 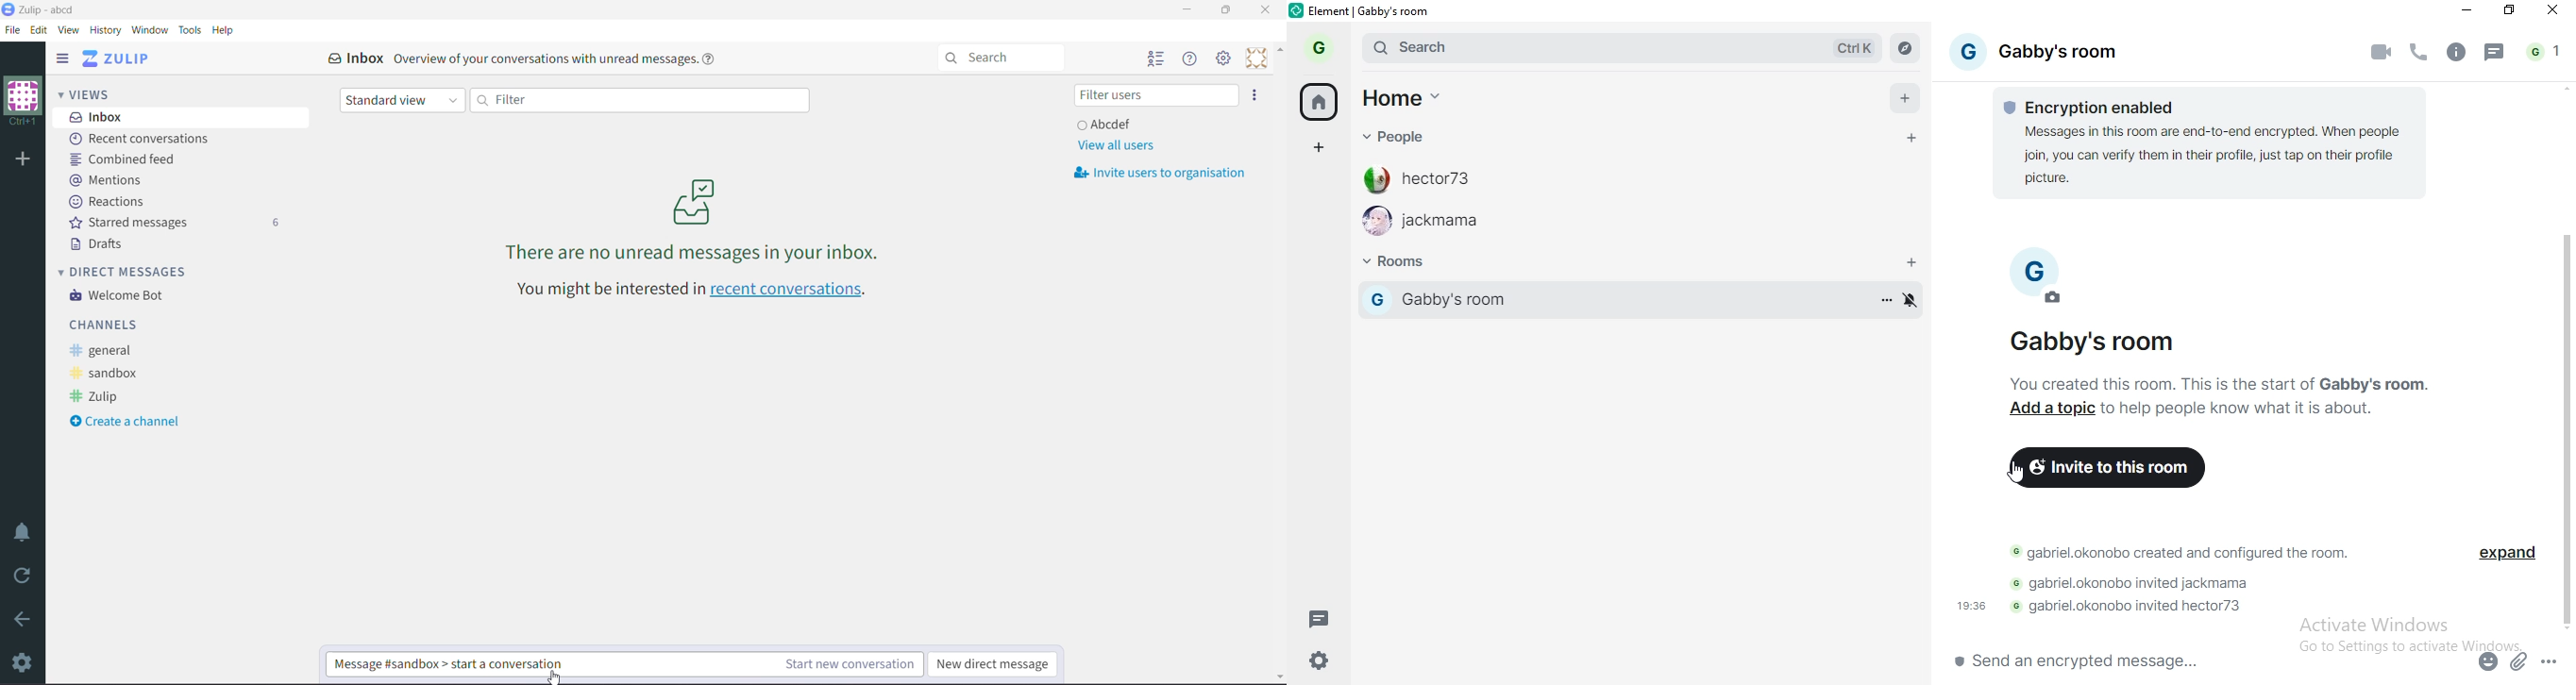 What do you see at coordinates (1268, 10) in the screenshot?
I see `Close` at bounding box center [1268, 10].